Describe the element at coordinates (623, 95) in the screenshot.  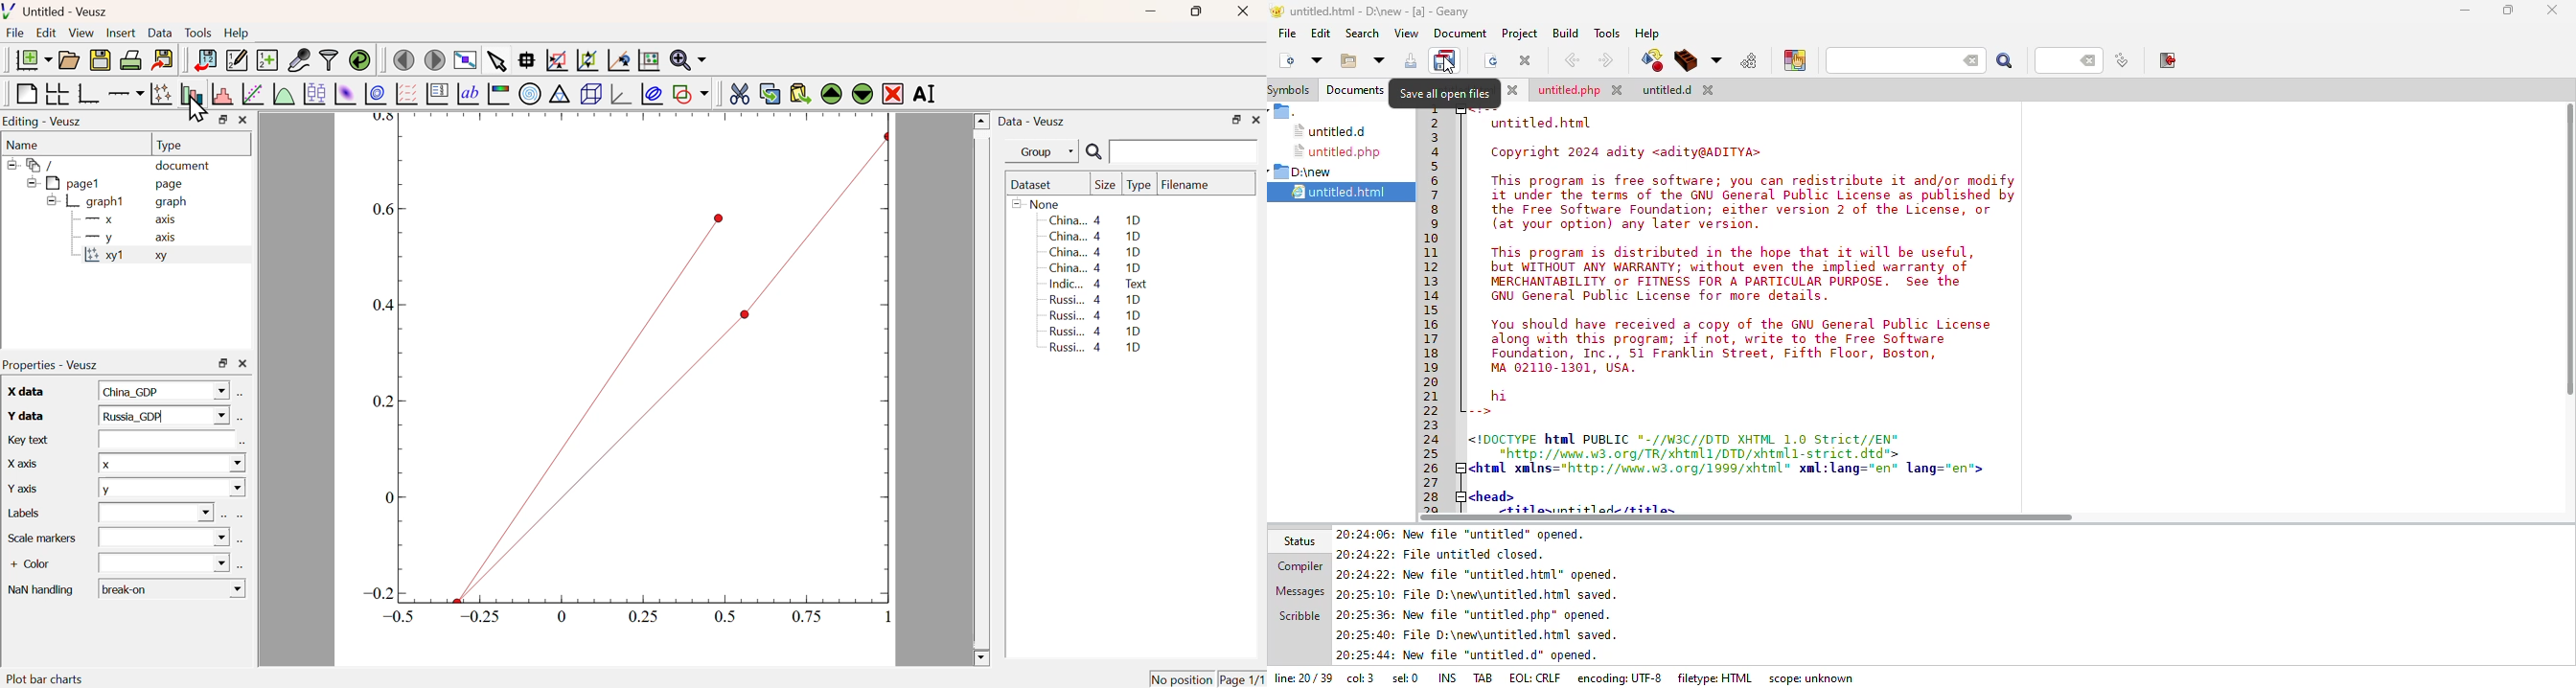
I see `3D graph` at that location.